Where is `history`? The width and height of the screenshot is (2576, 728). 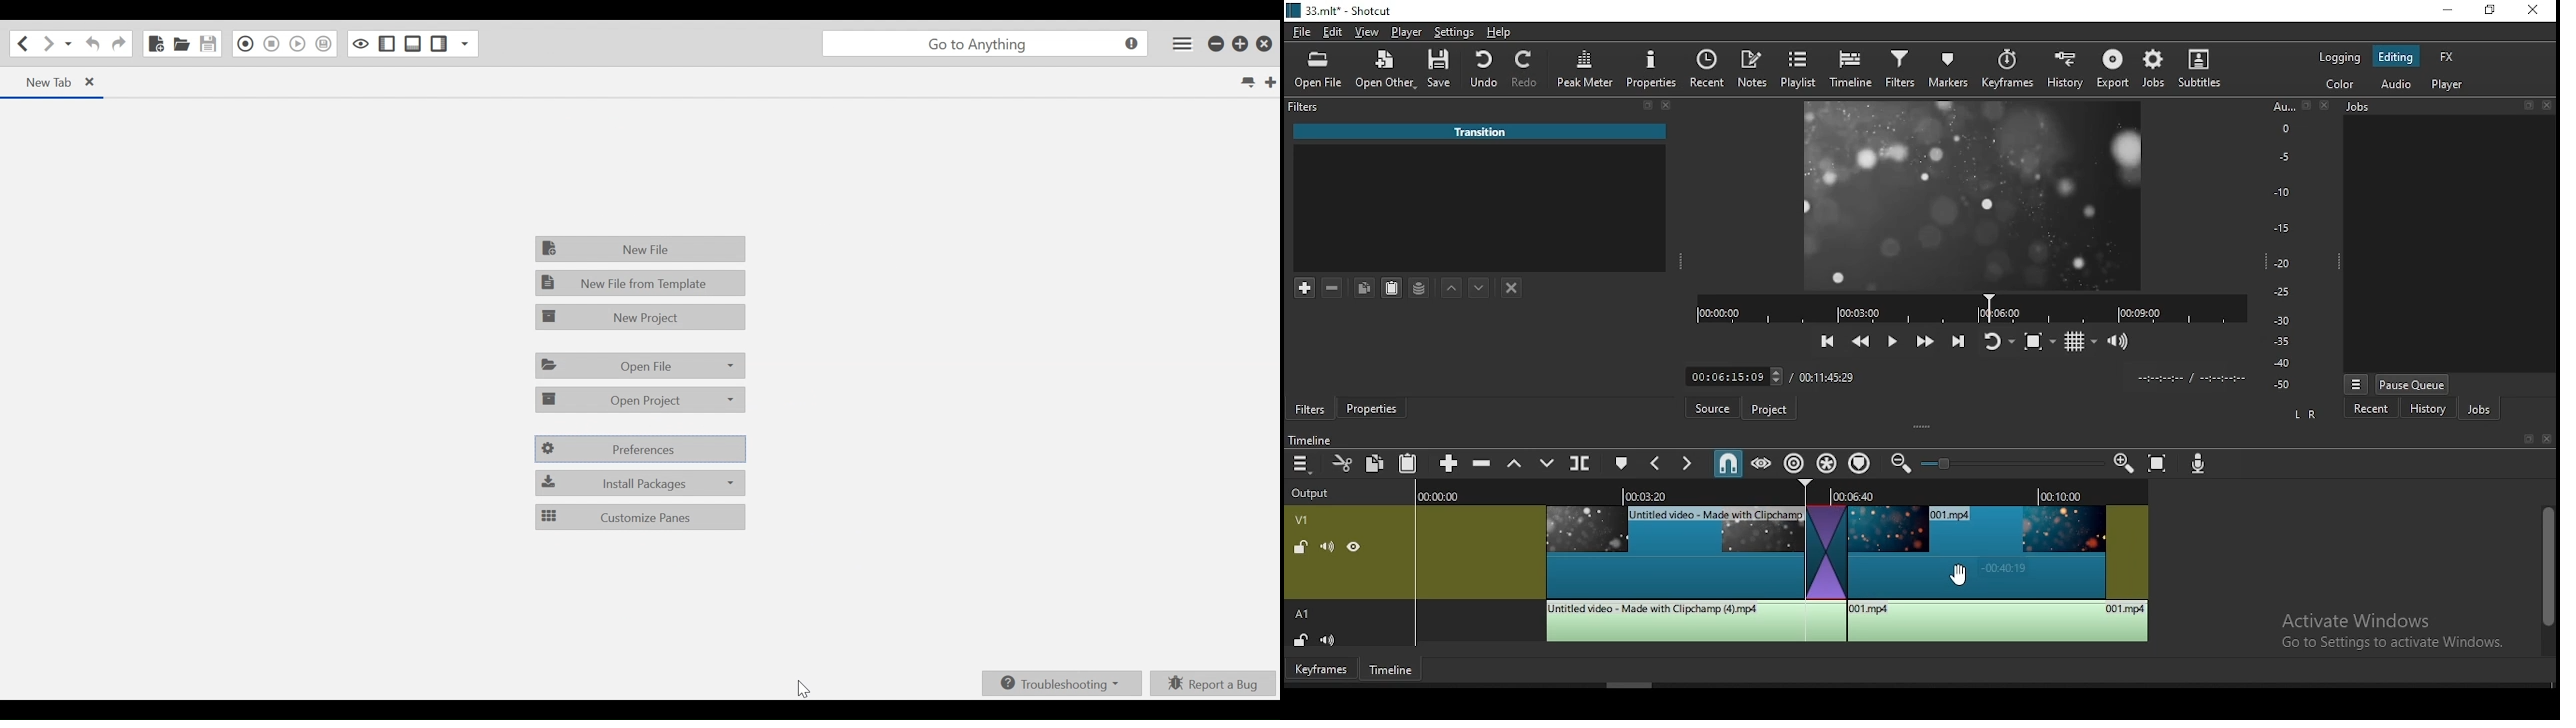
history is located at coordinates (2427, 411).